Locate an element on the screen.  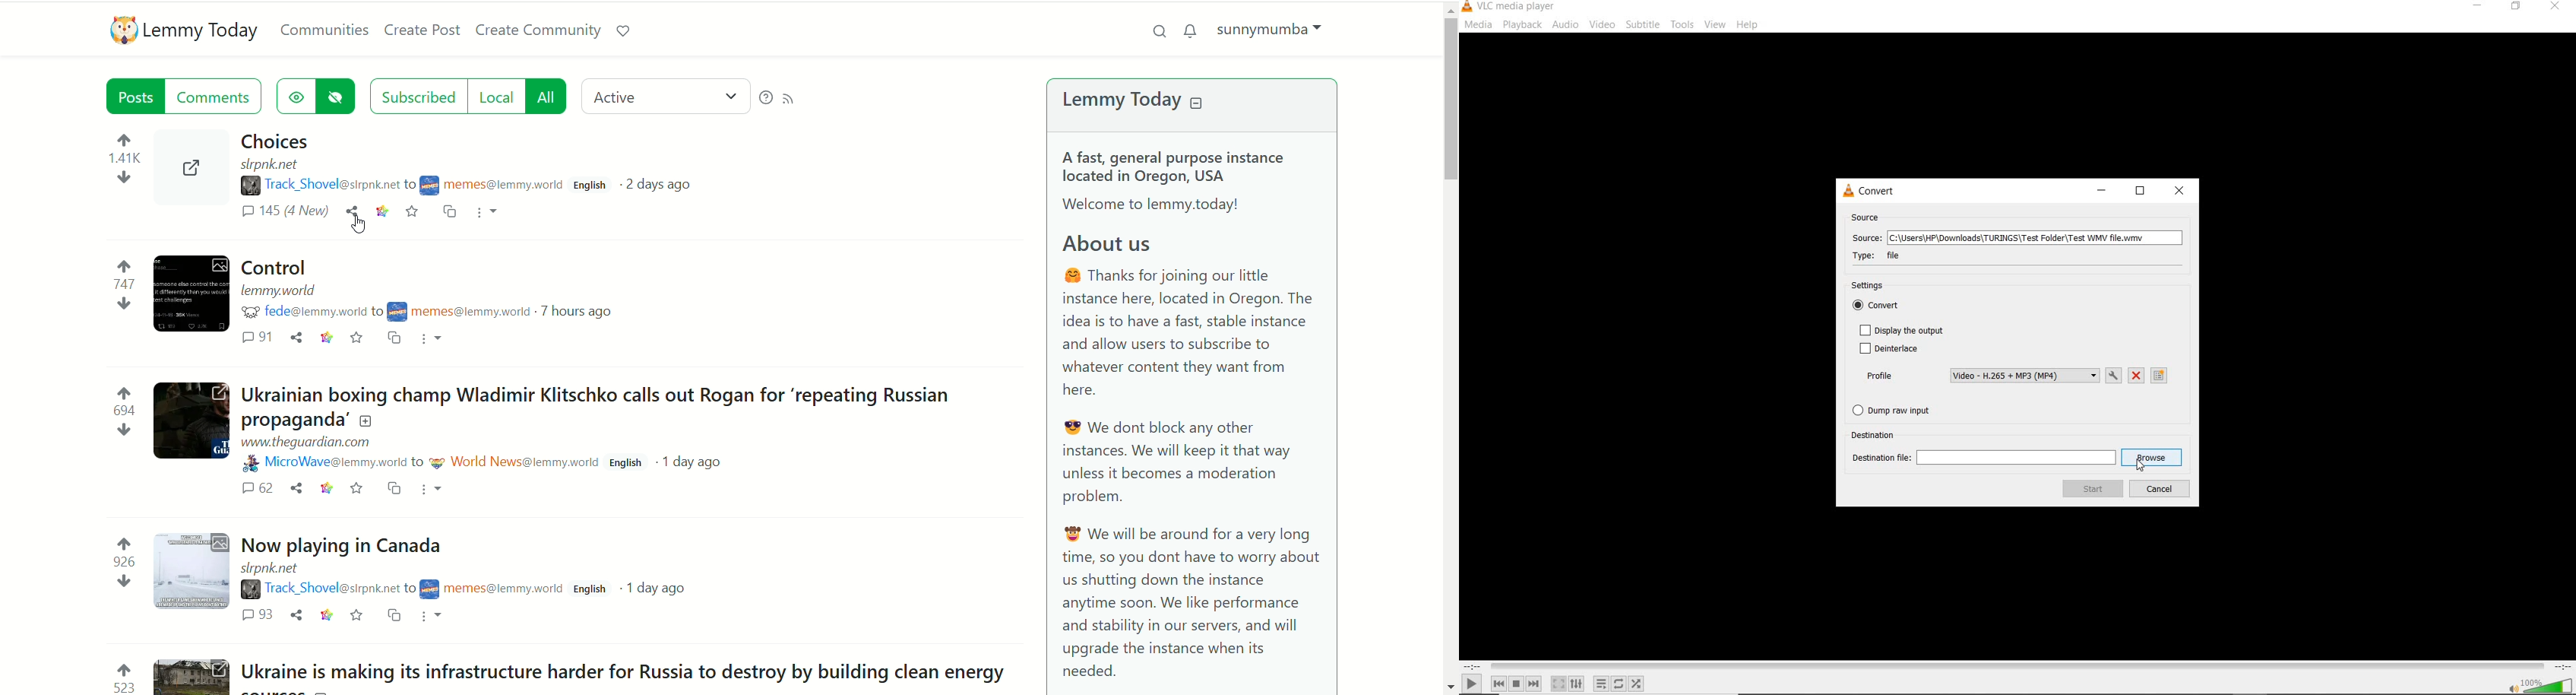
help is located at coordinates (1748, 26).